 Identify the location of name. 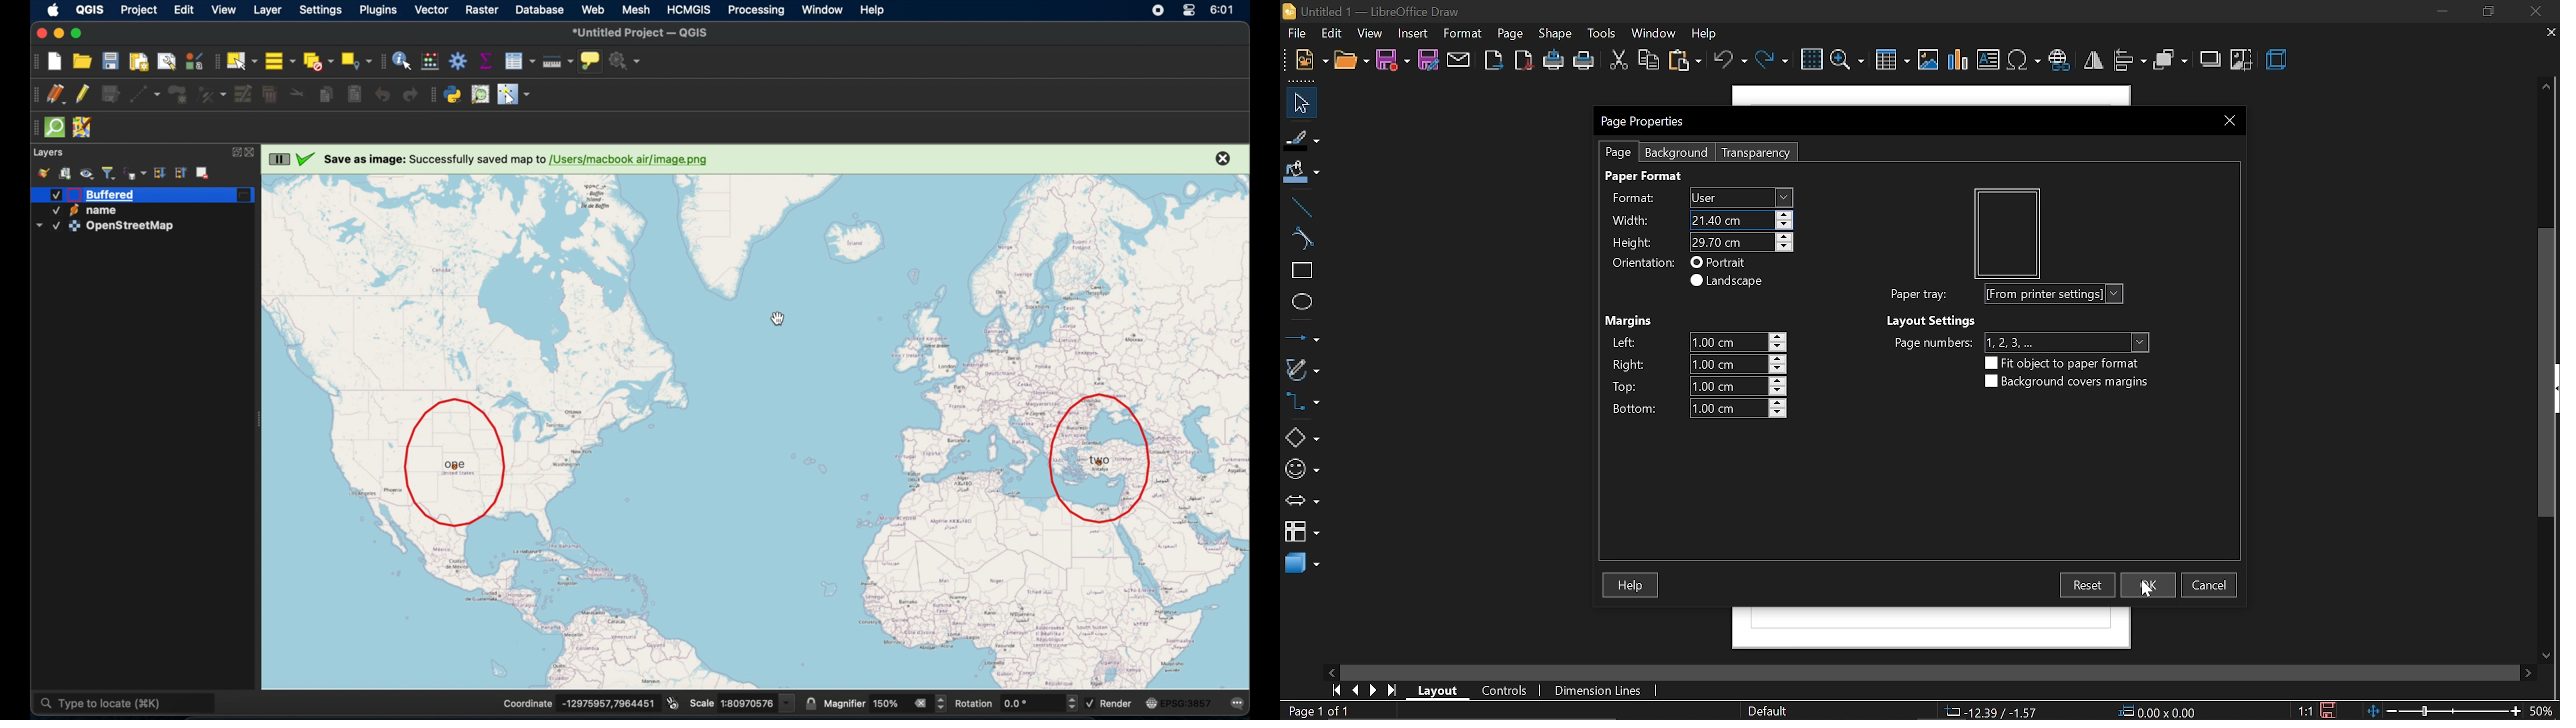
(106, 211).